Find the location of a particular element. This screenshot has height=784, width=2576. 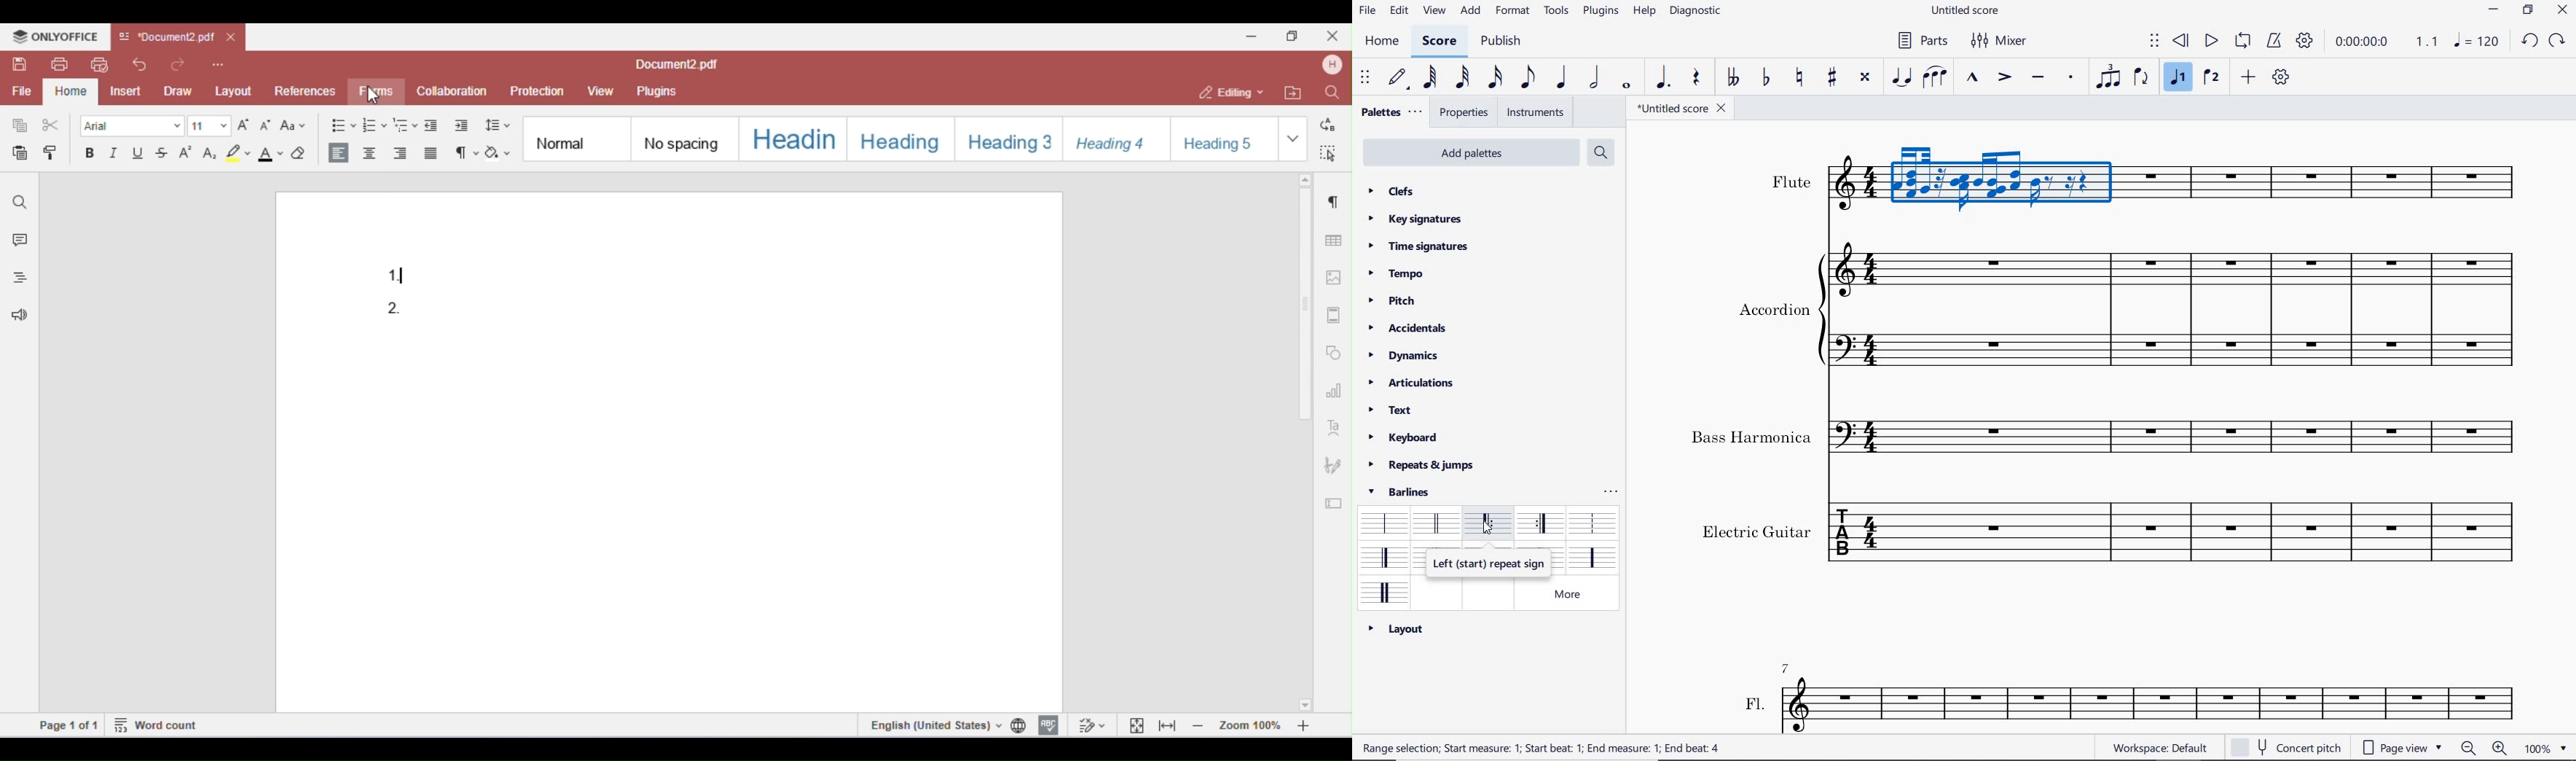

double bar line is located at coordinates (1435, 523).